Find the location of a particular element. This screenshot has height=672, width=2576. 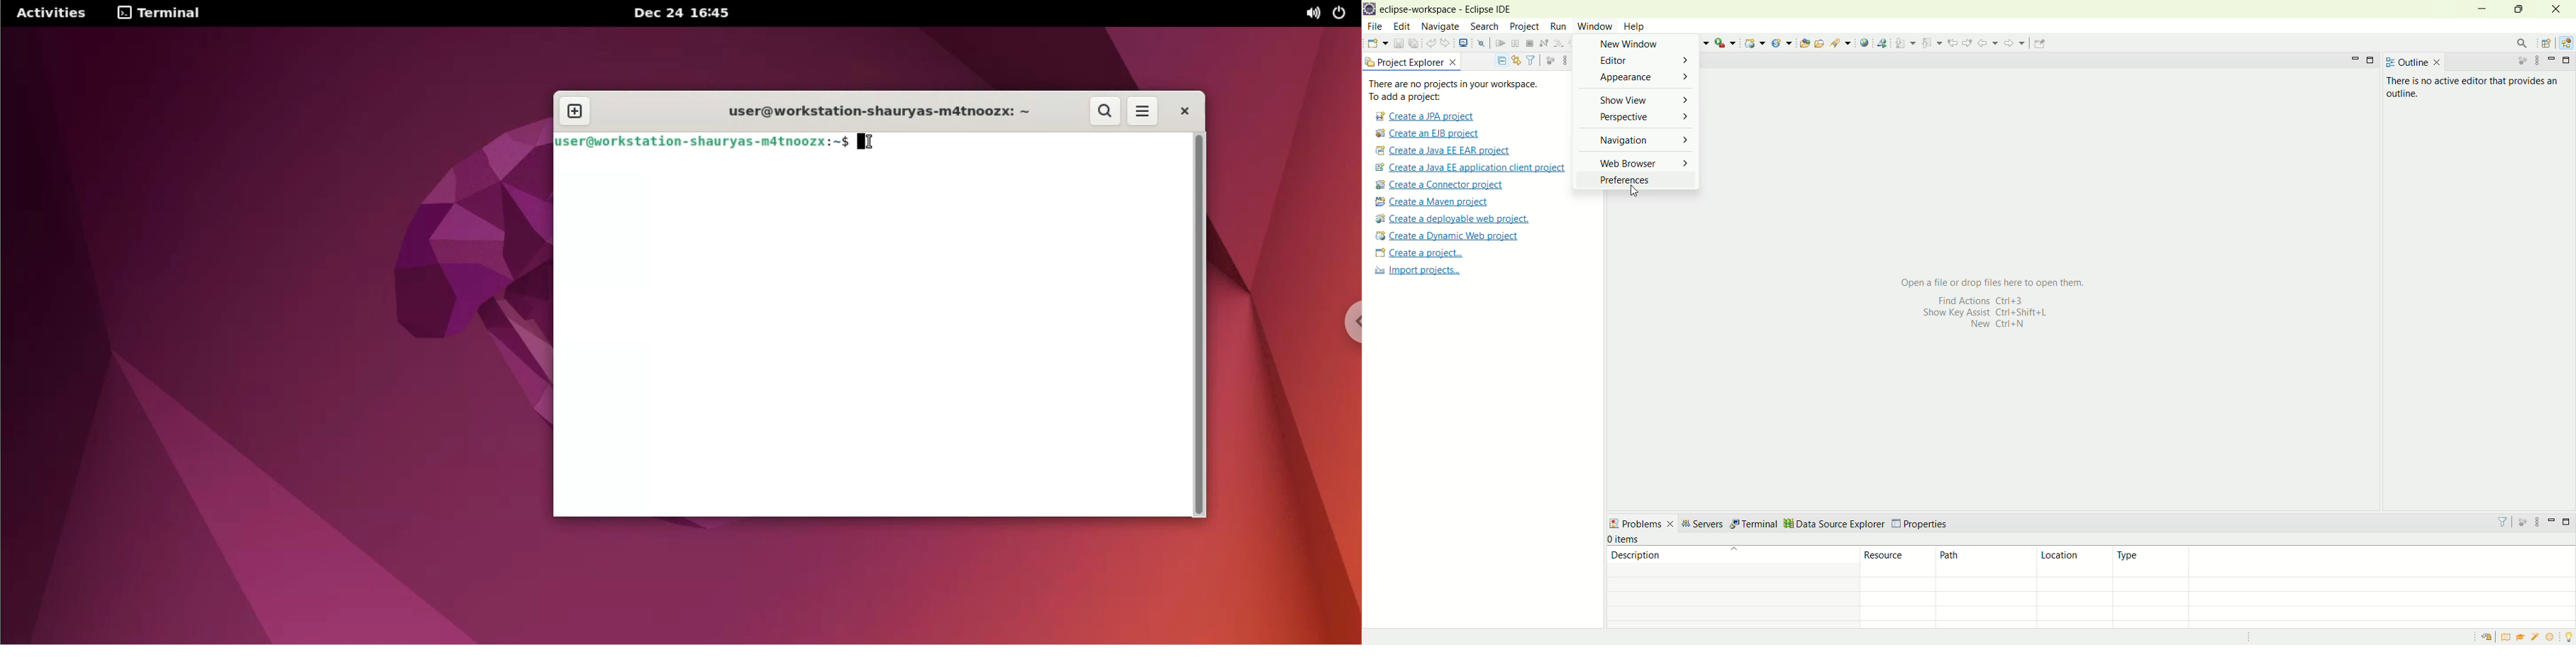

disconnect is located at coordinates (1543, 44).